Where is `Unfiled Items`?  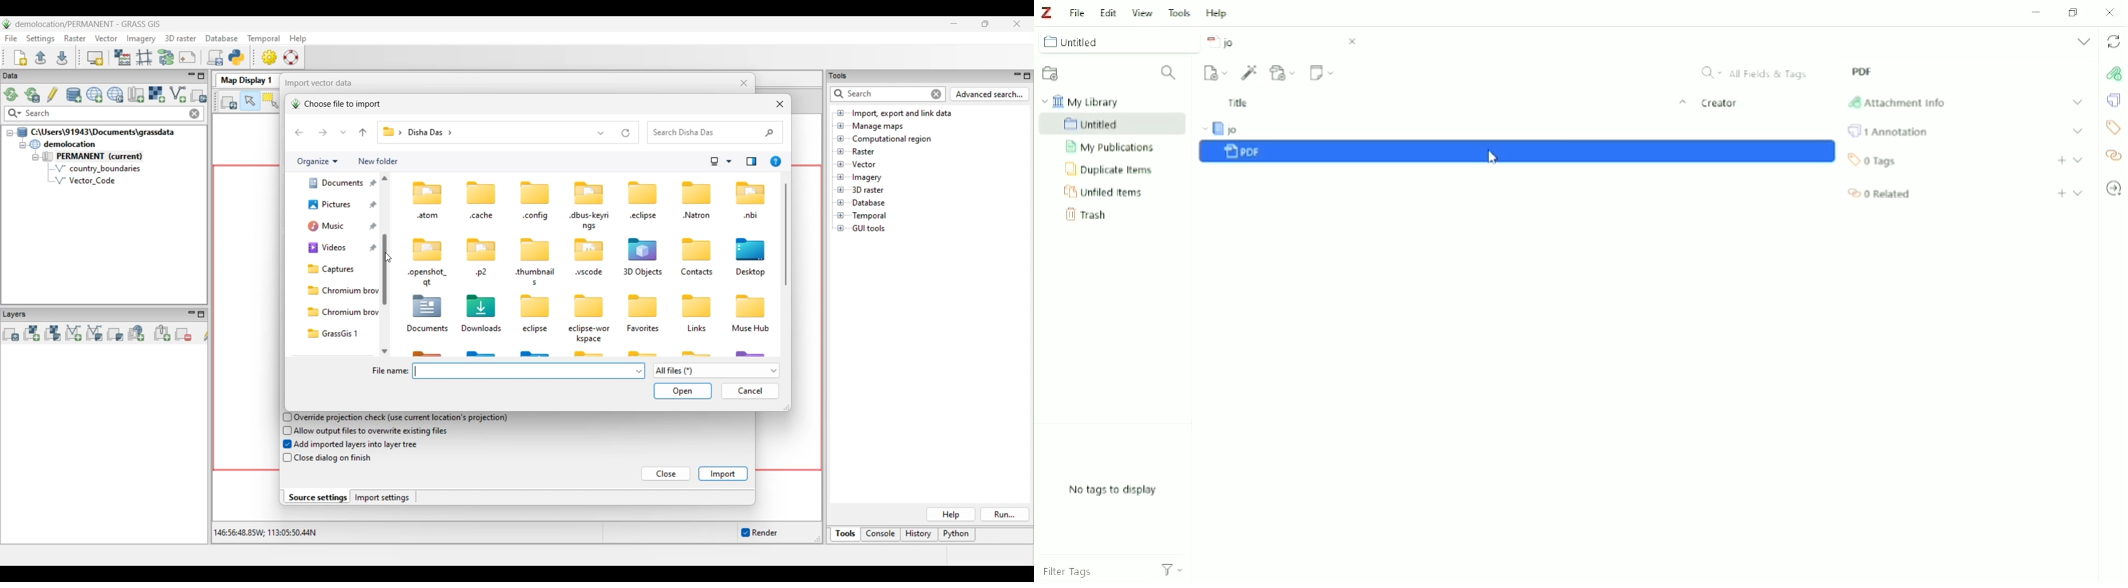
Unfiled Items is located at coordinates (1103, 192).